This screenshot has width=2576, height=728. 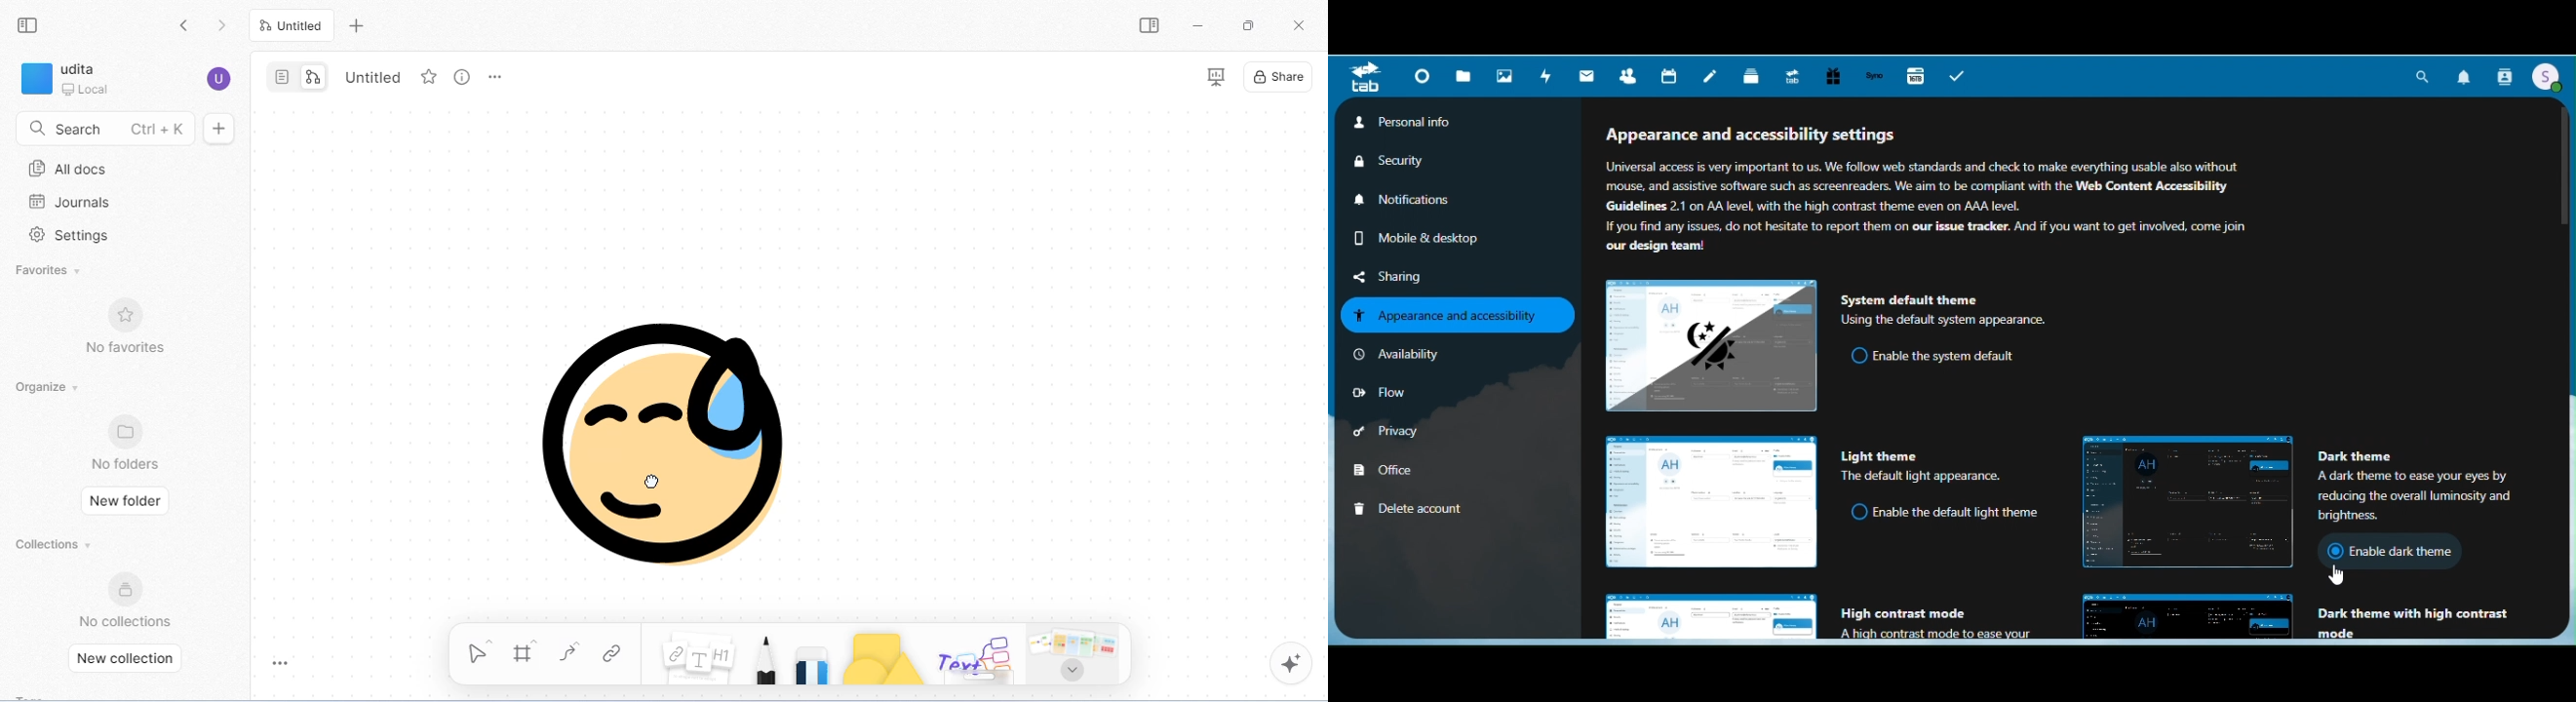 I want to click on cursor, so click(x=2333, y=574).